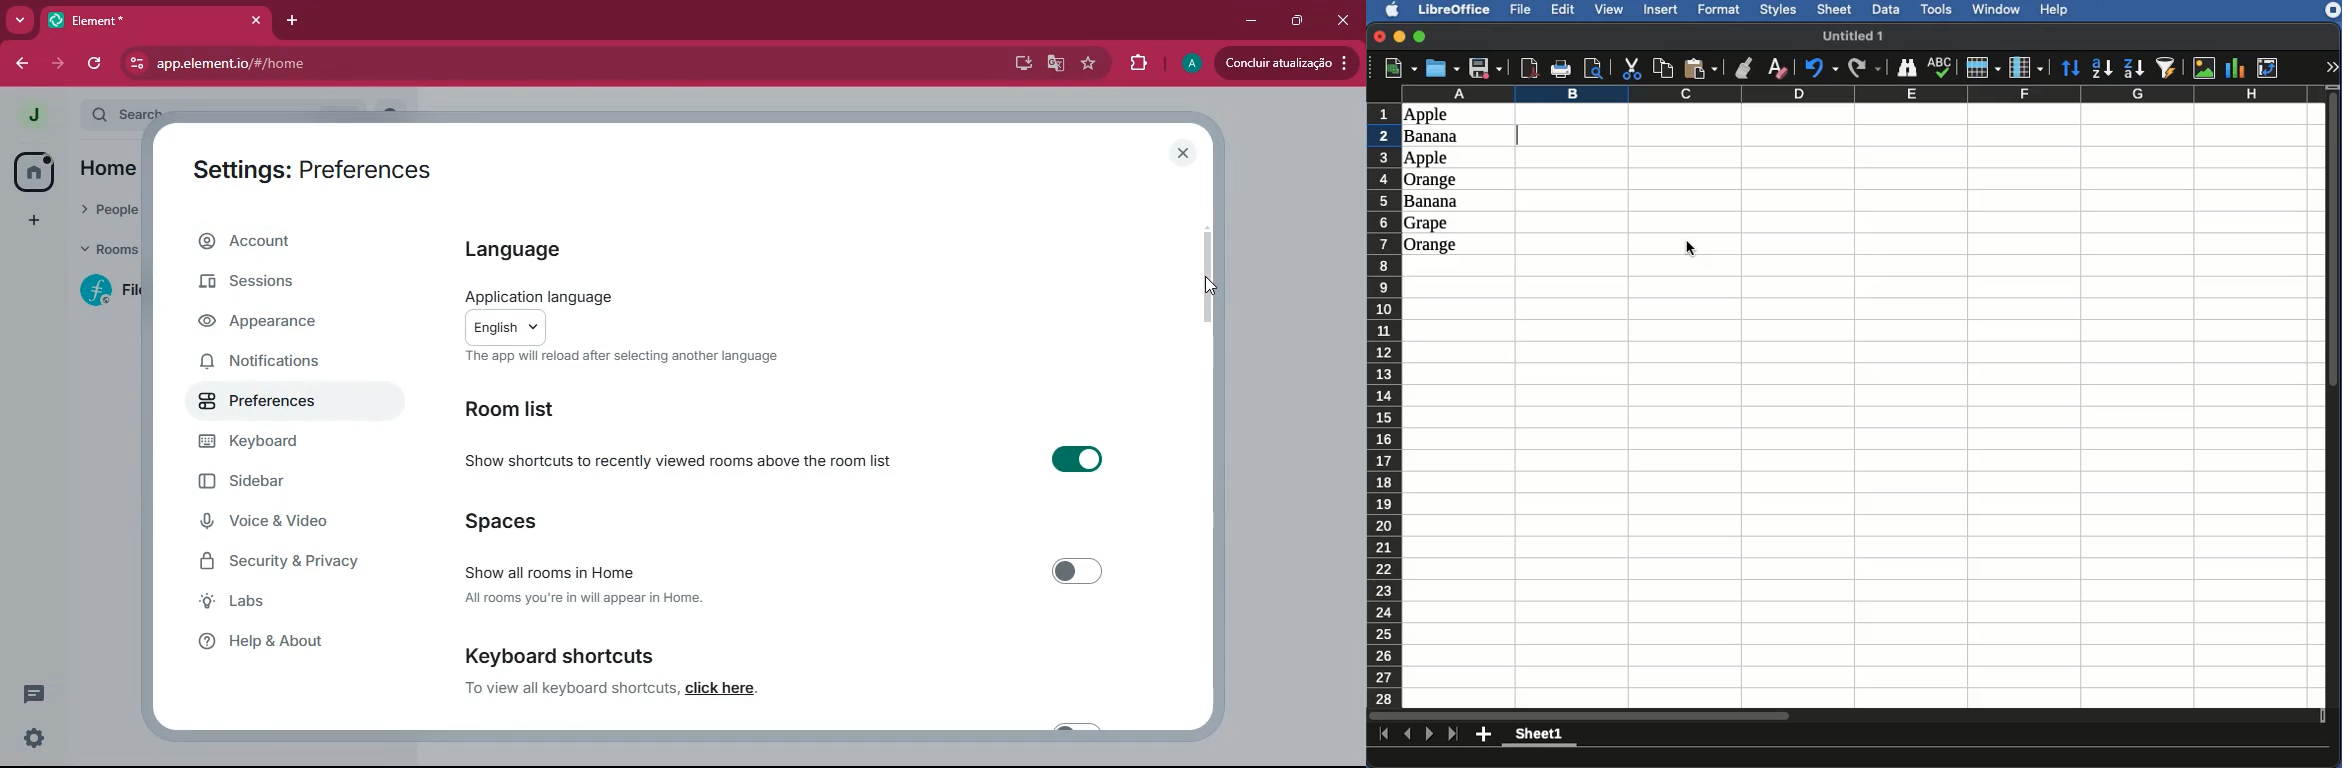  What do you see at coordinates (605, 598) in the screenshot?
I see `All rooms you're in will appear in Home.` at bounding box center [605, 598].